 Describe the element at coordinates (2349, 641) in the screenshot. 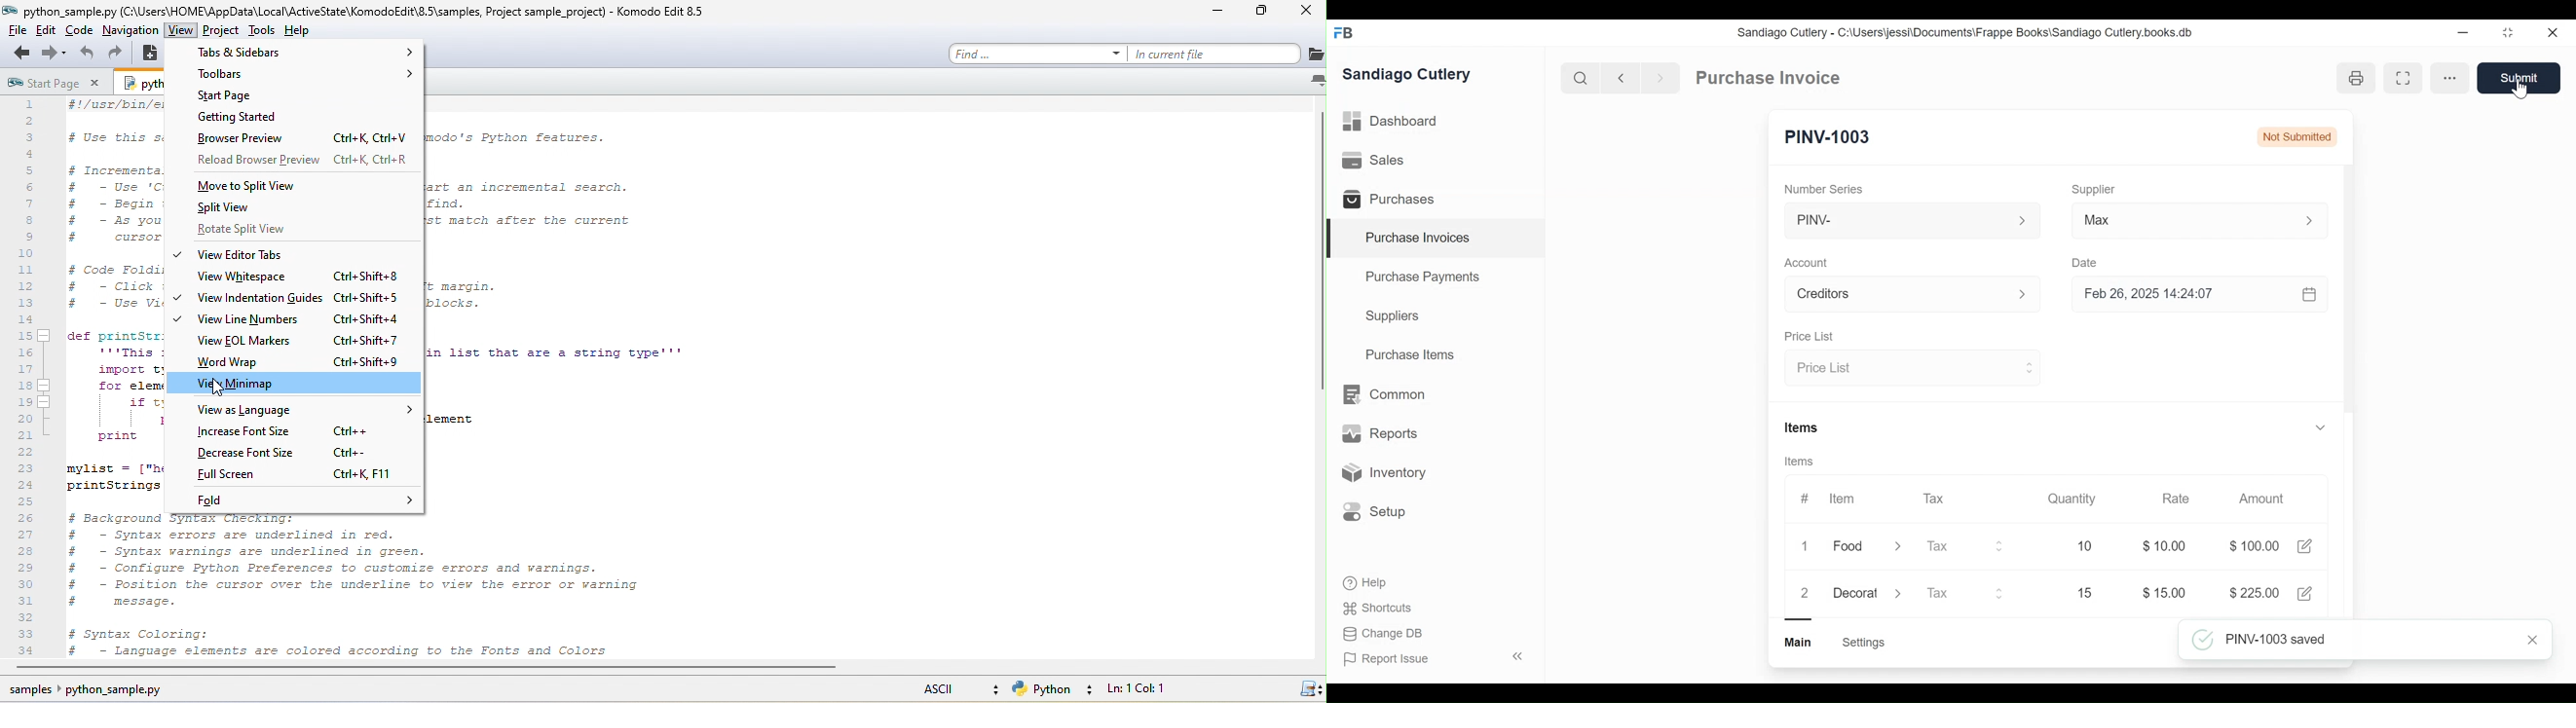

I see `PINV-1003 saved` at that location.